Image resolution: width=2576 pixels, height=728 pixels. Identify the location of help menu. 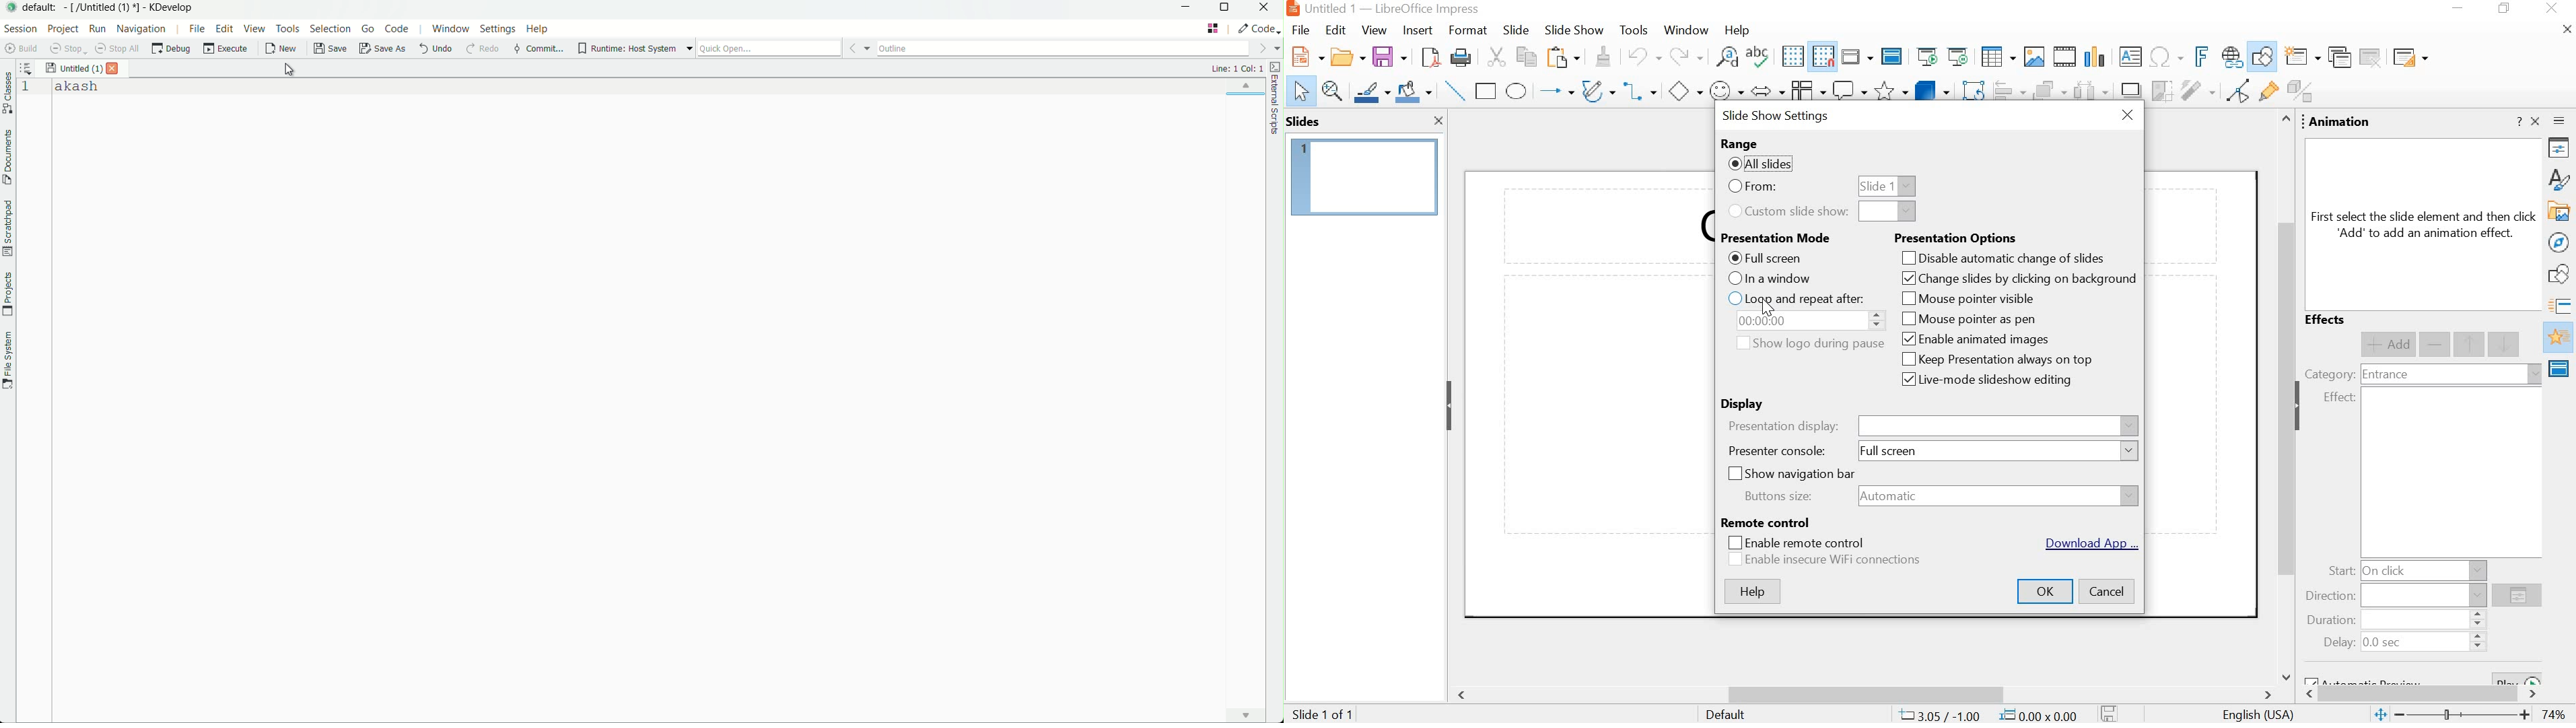
(1737, 30).